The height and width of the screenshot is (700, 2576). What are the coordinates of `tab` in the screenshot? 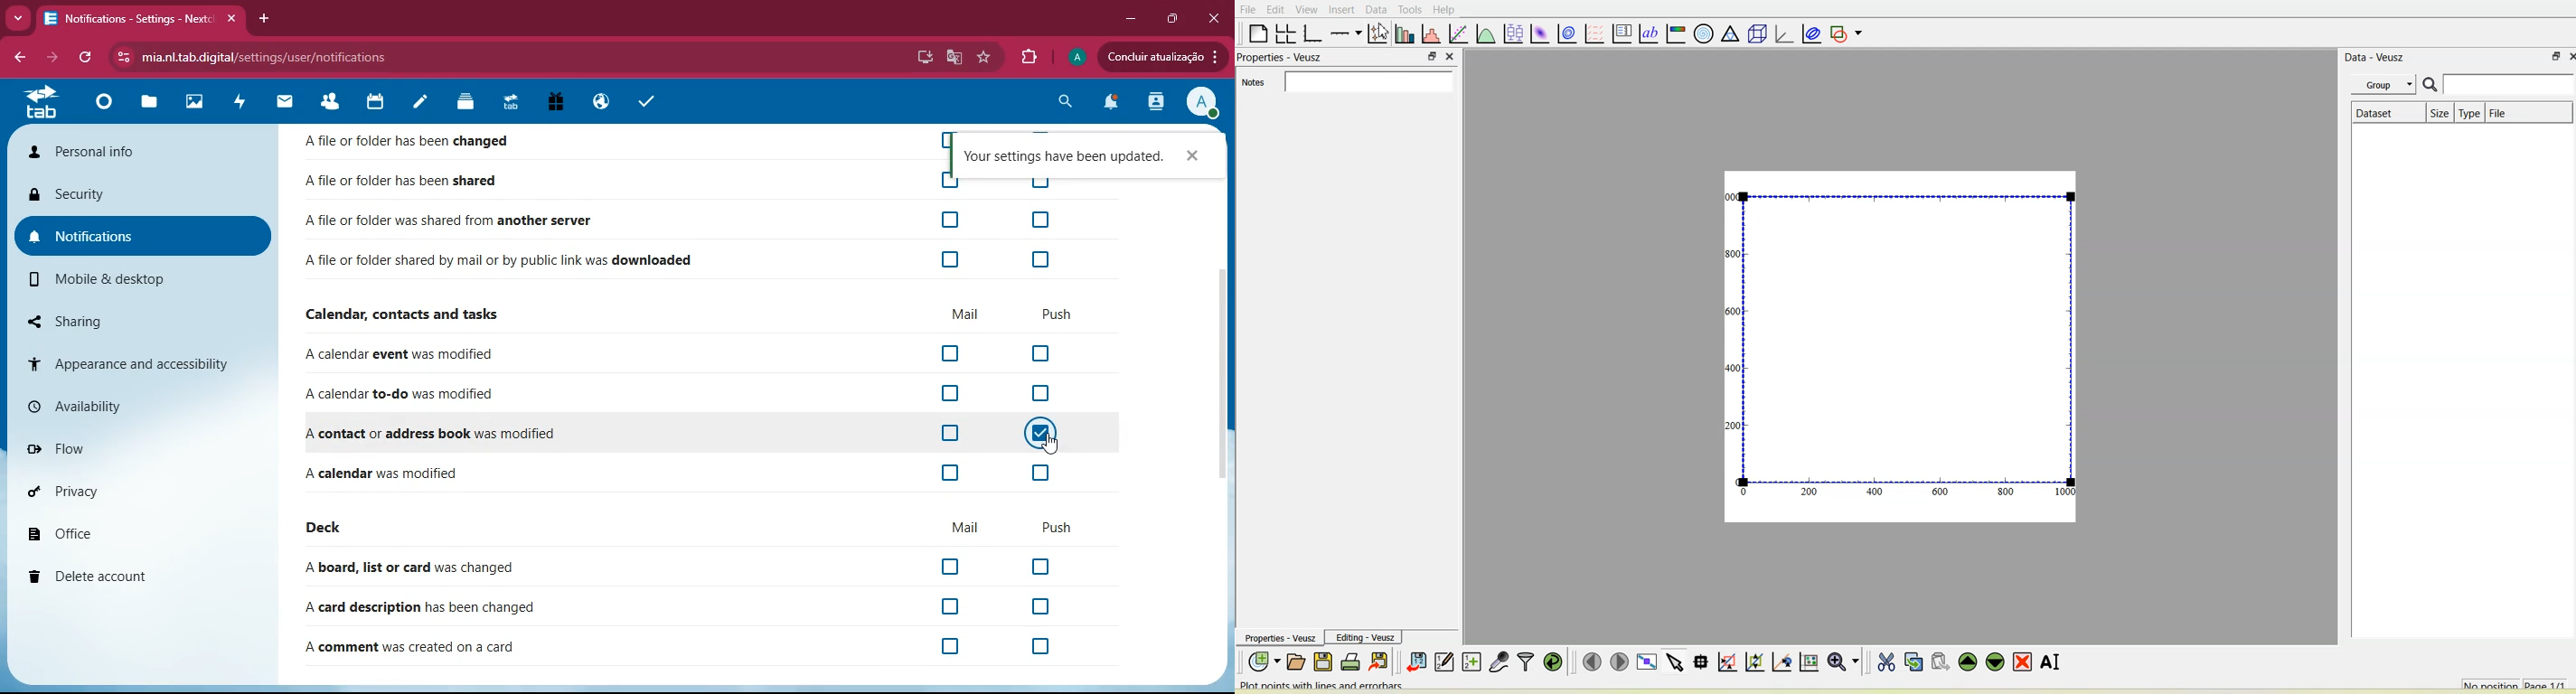 It's located at (512, 103).